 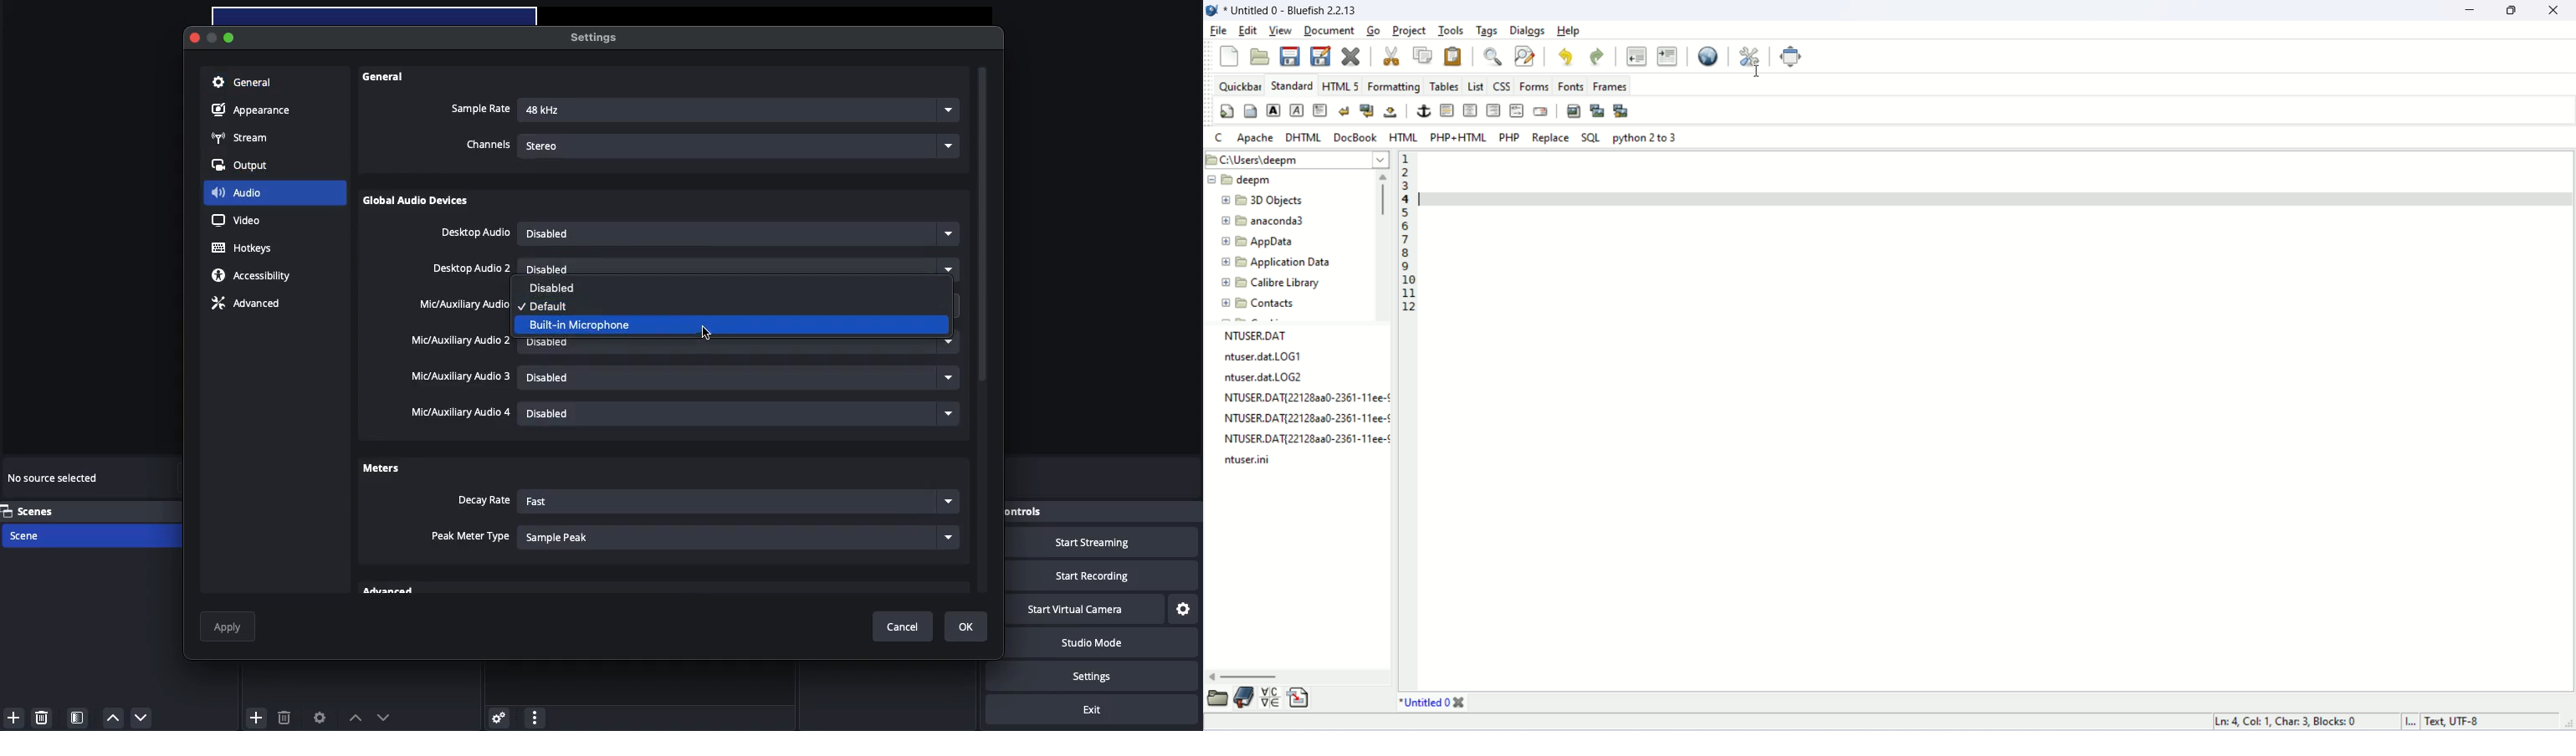 What do you see at coordinates (54, 480) in the screenshot?
I see `No source selected` at bounding box center [54, 480].